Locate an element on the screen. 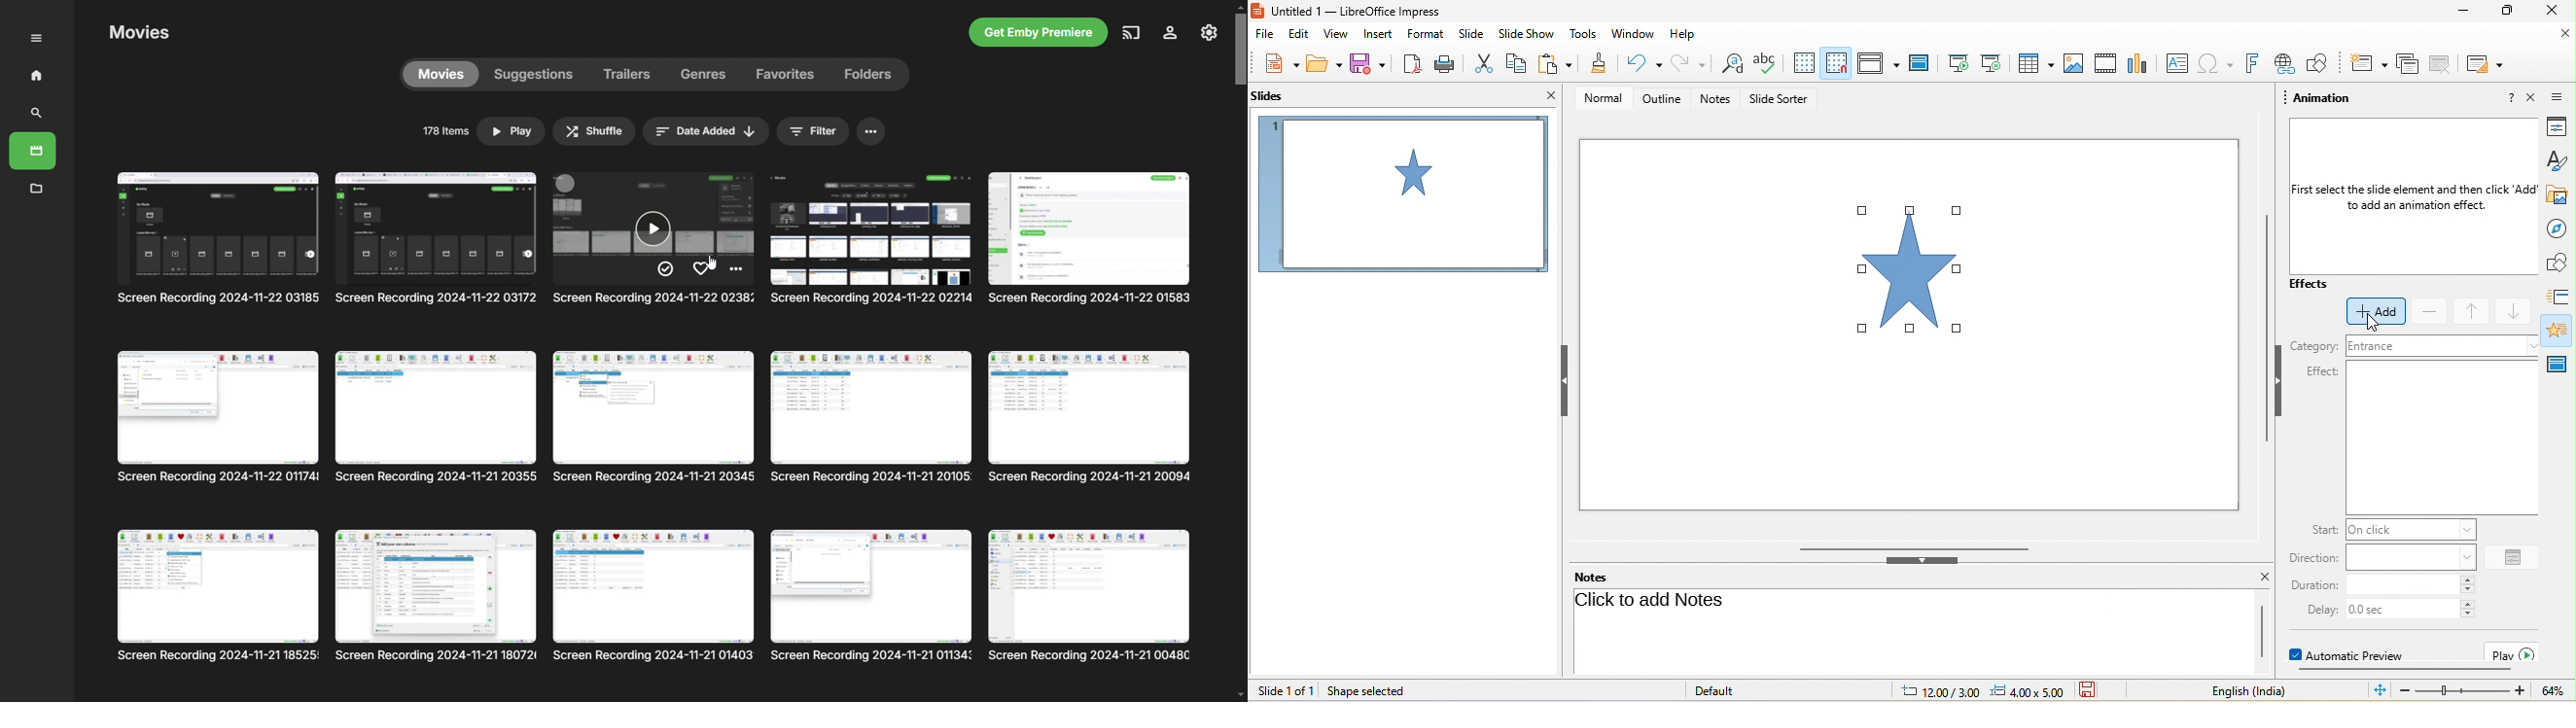 The width and height of the screenshot is (2576, 728). special character is located at coordinates (2214, 63).